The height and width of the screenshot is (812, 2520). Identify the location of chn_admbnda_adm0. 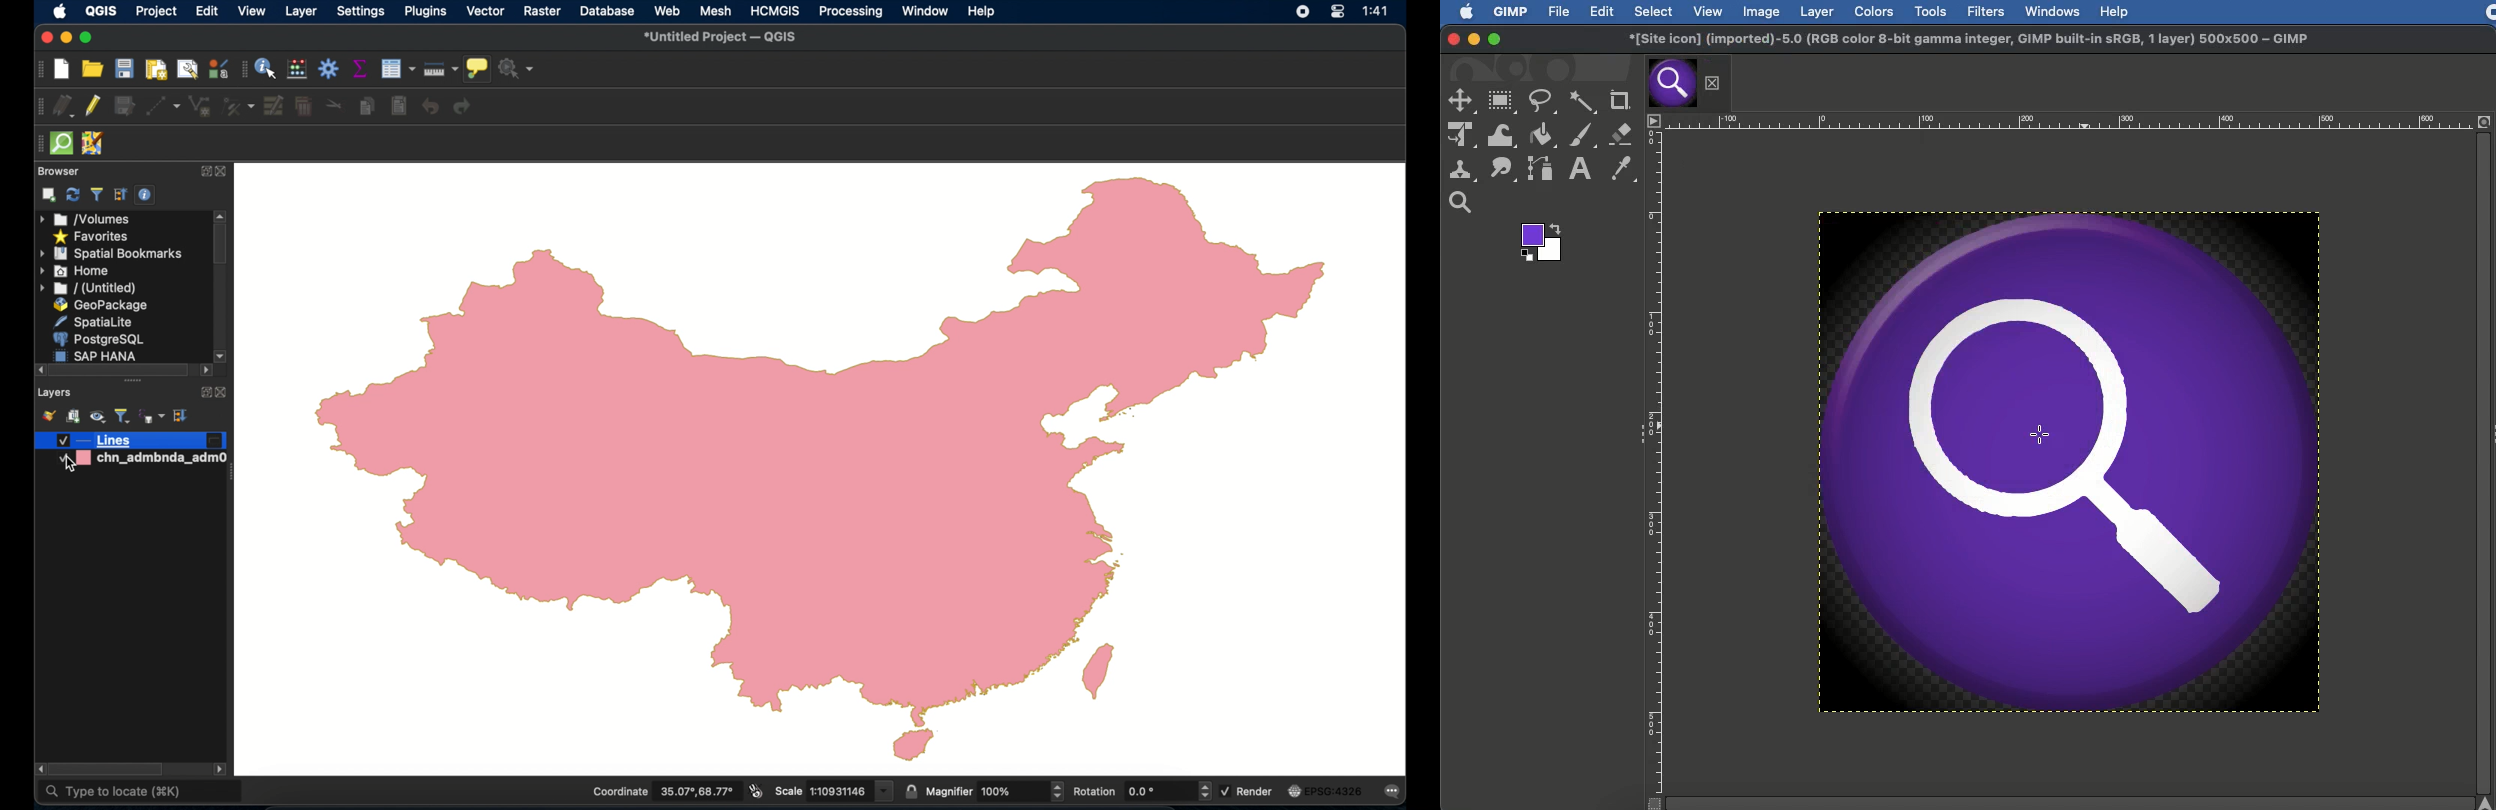
(138, 464).